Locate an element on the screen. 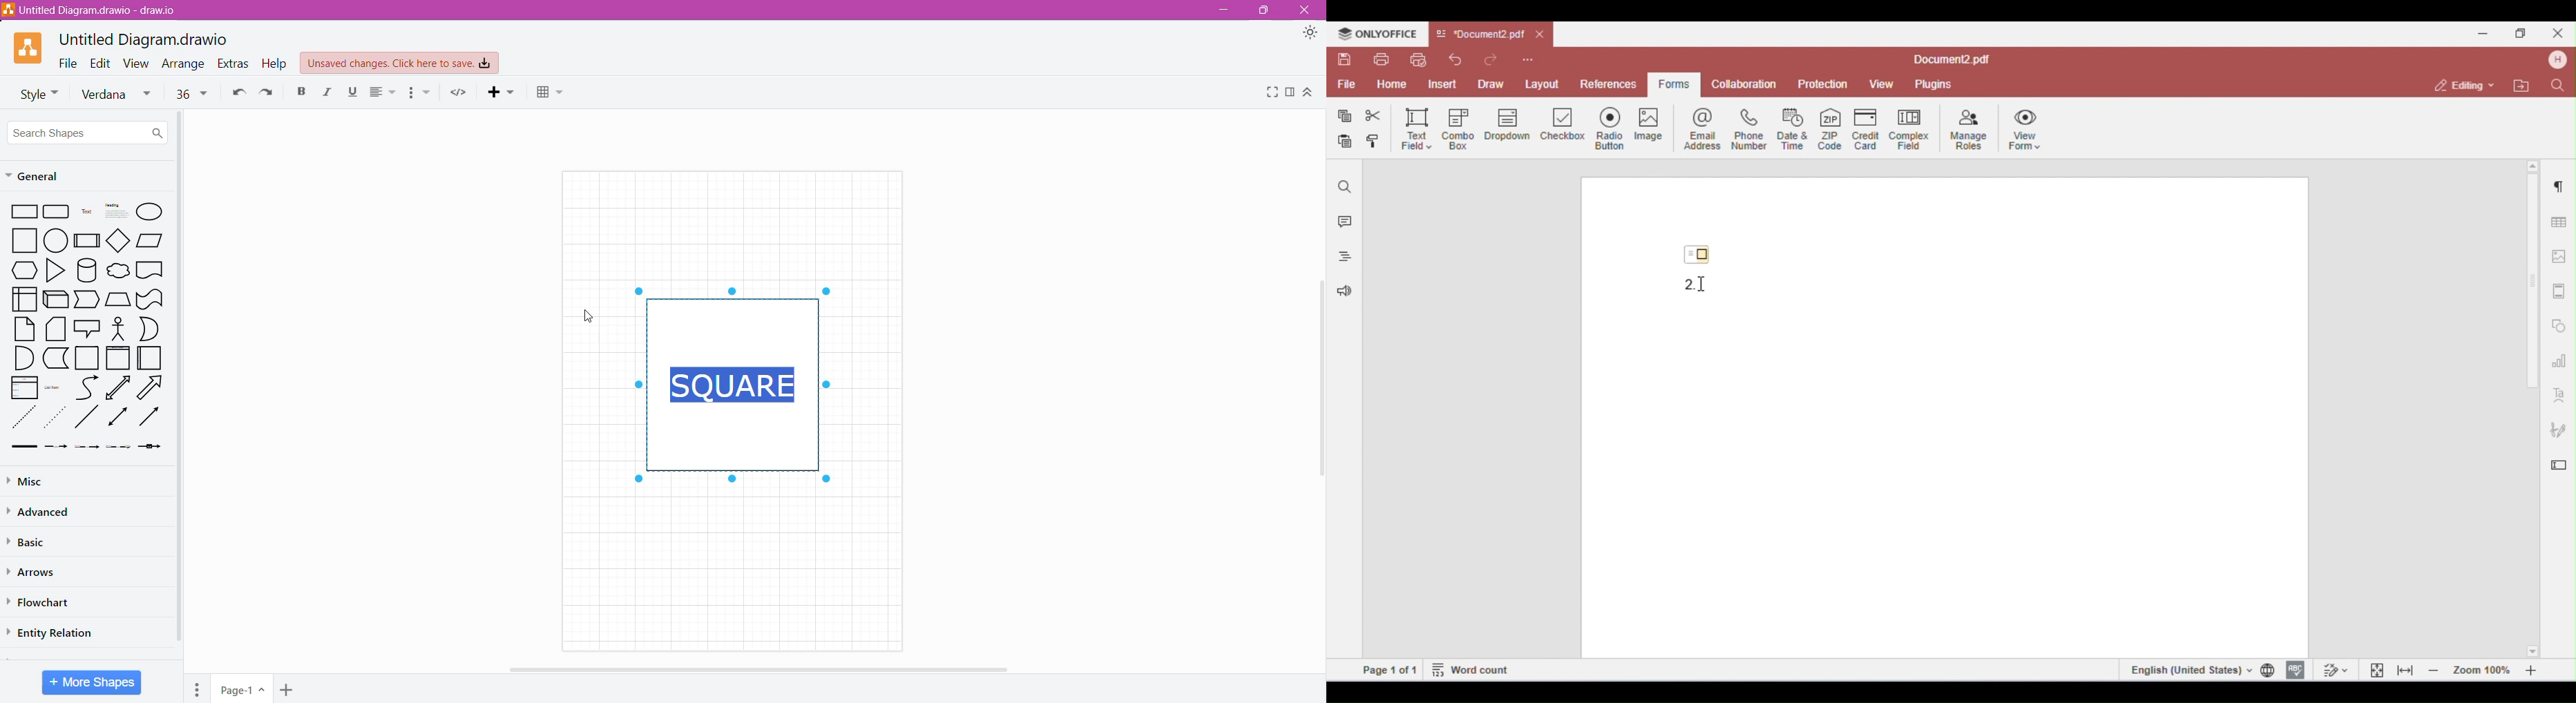 Image resolution: width=2576 pixels, height=728 pixels. Font size is located at coordinates (191, 93).